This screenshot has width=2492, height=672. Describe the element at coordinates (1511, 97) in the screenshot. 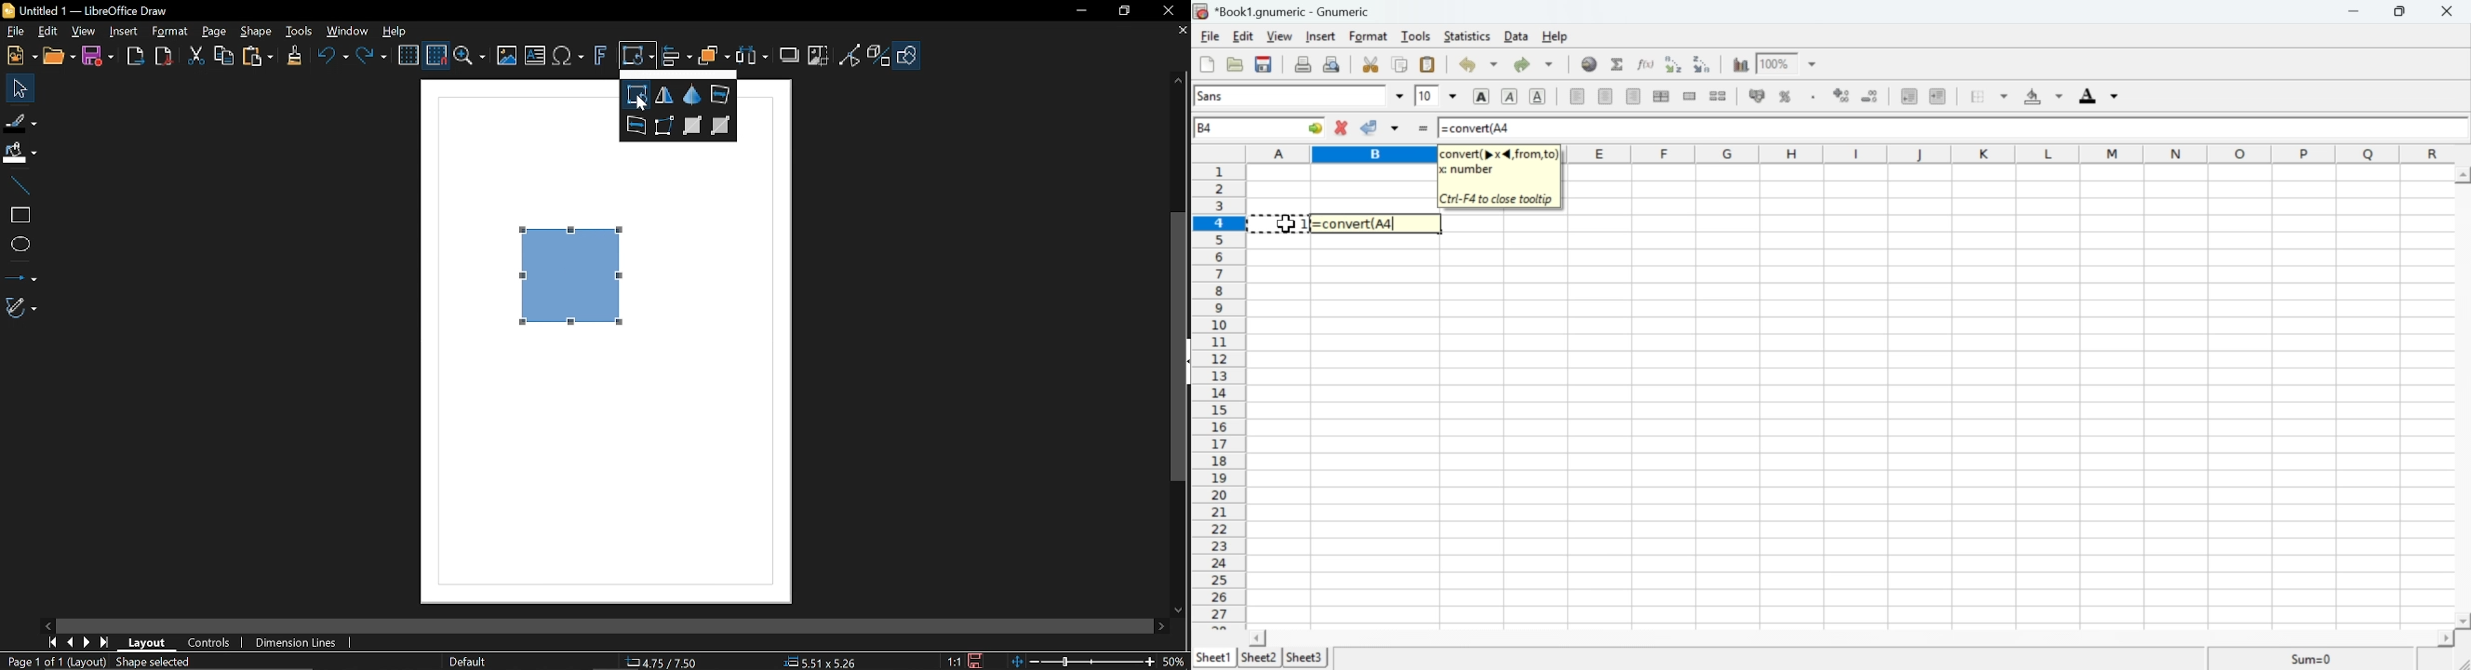

I see `Italics` at that location.